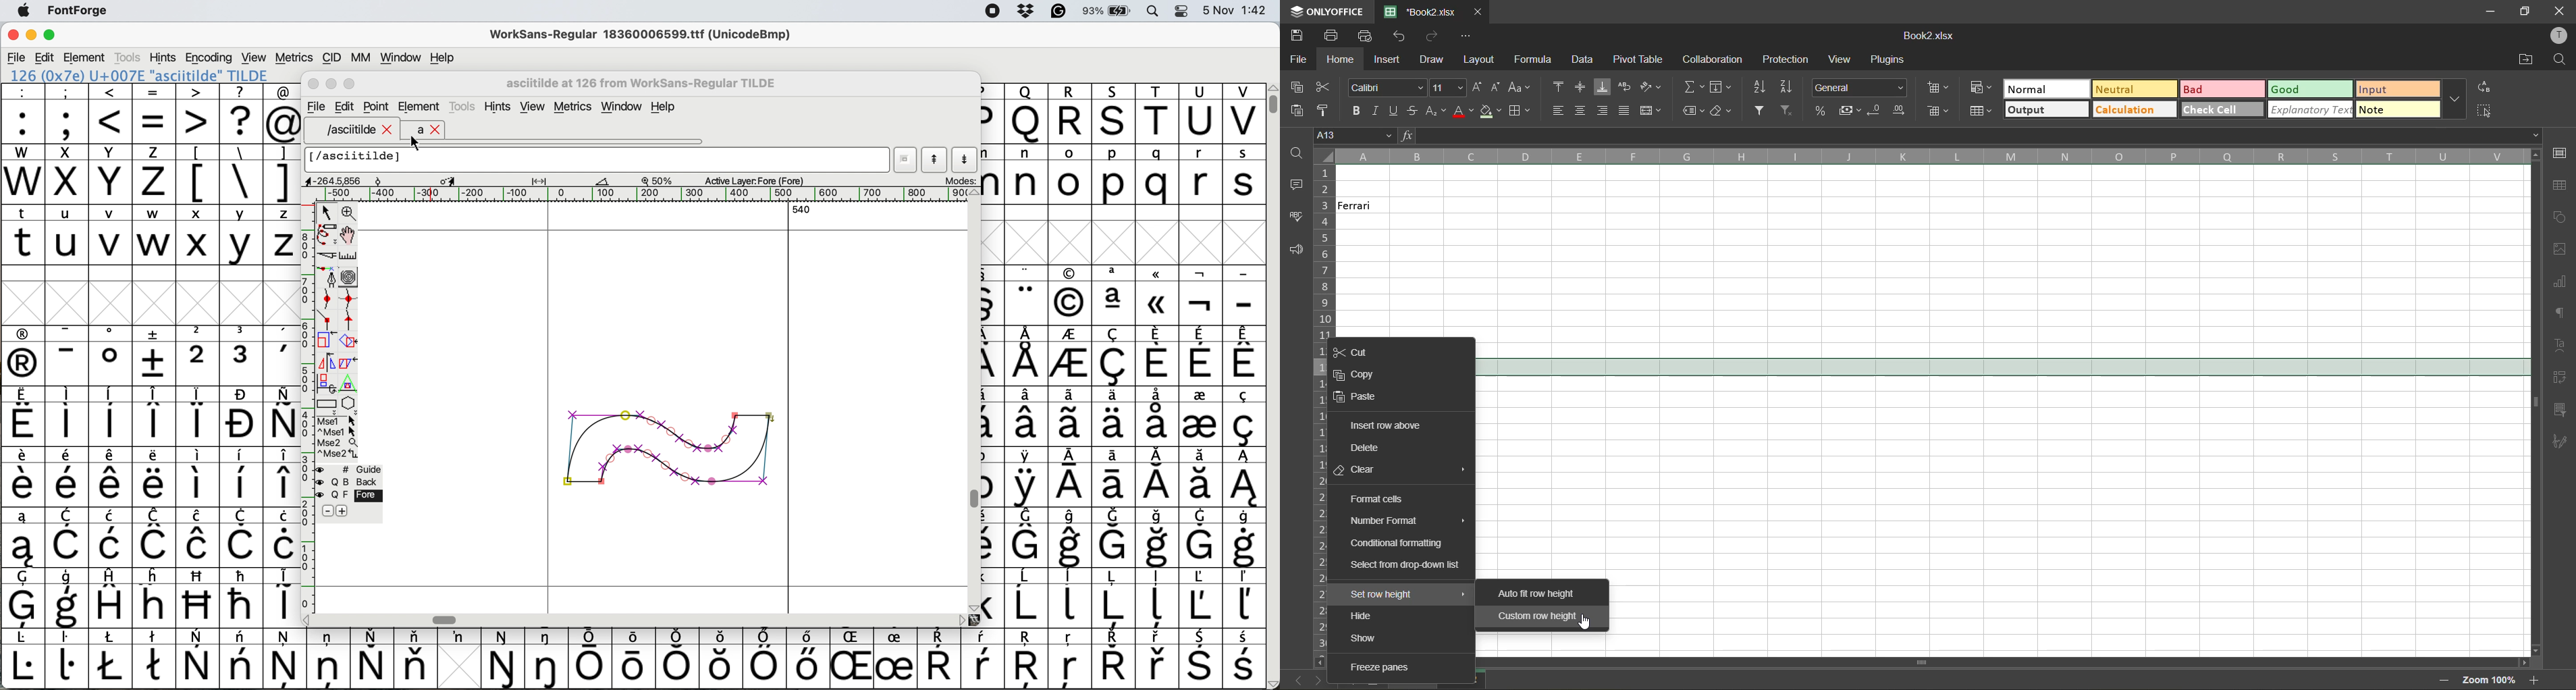  What do you see at coordinates (1725, 112) in the screenshot?
I see `clear` at bounding box center [1725, 112].